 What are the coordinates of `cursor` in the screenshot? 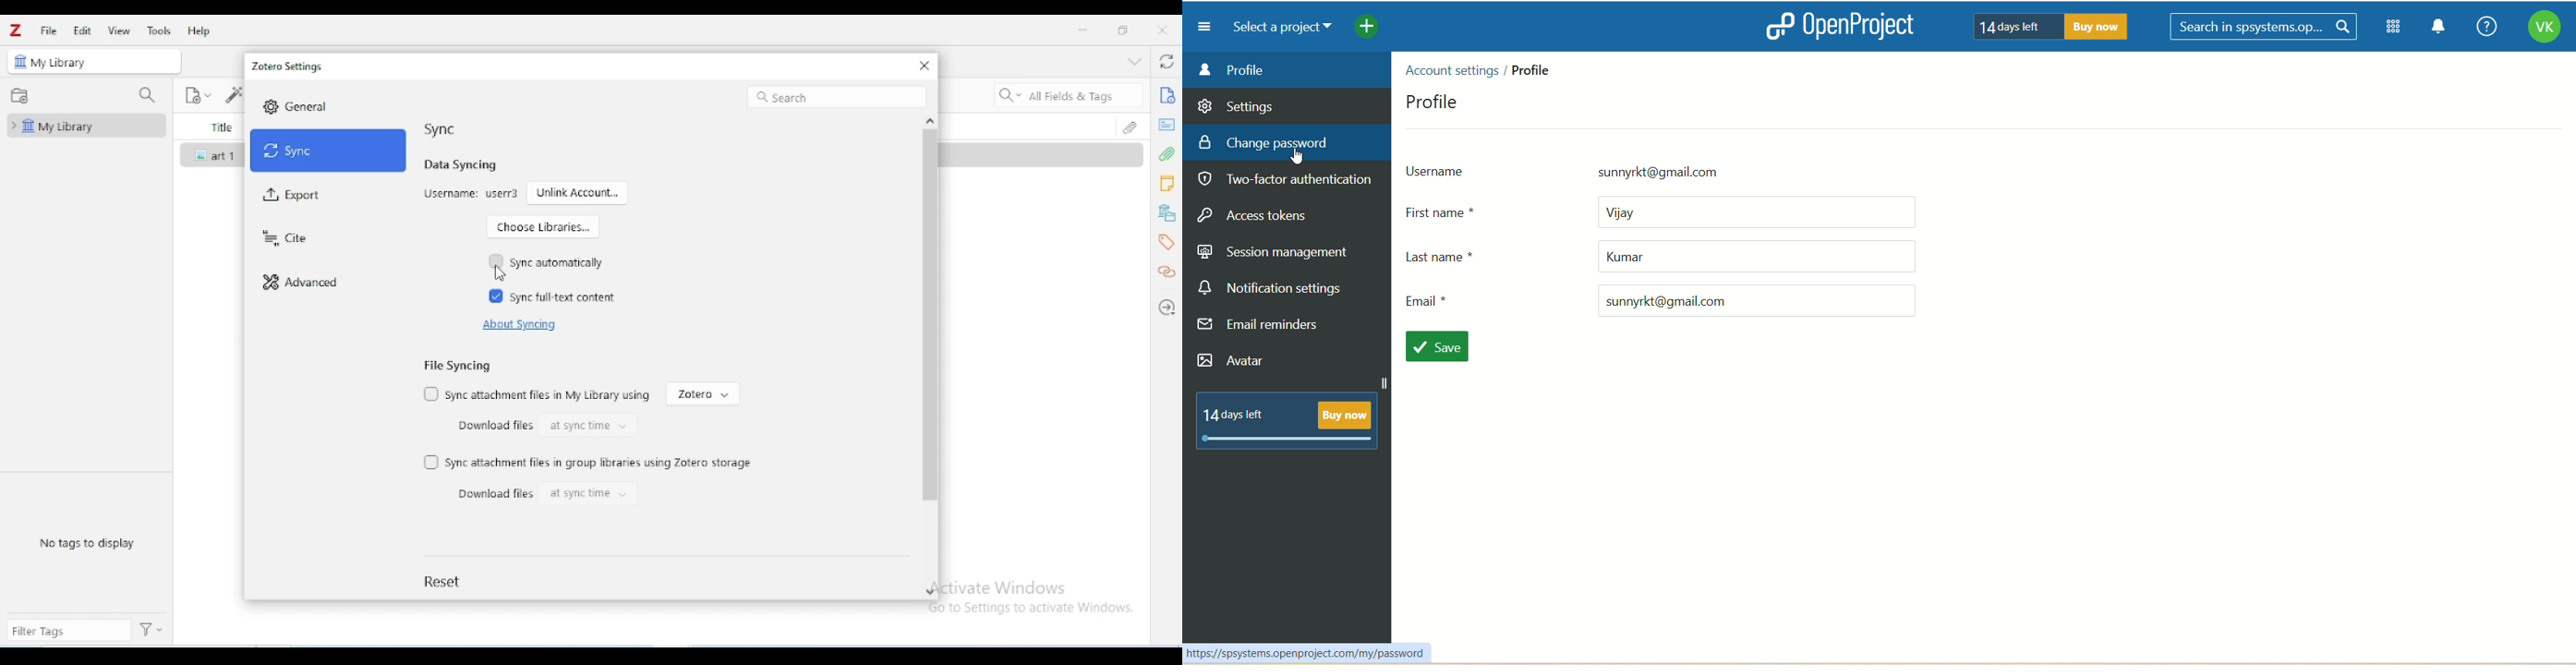 It's located at (499, 274).